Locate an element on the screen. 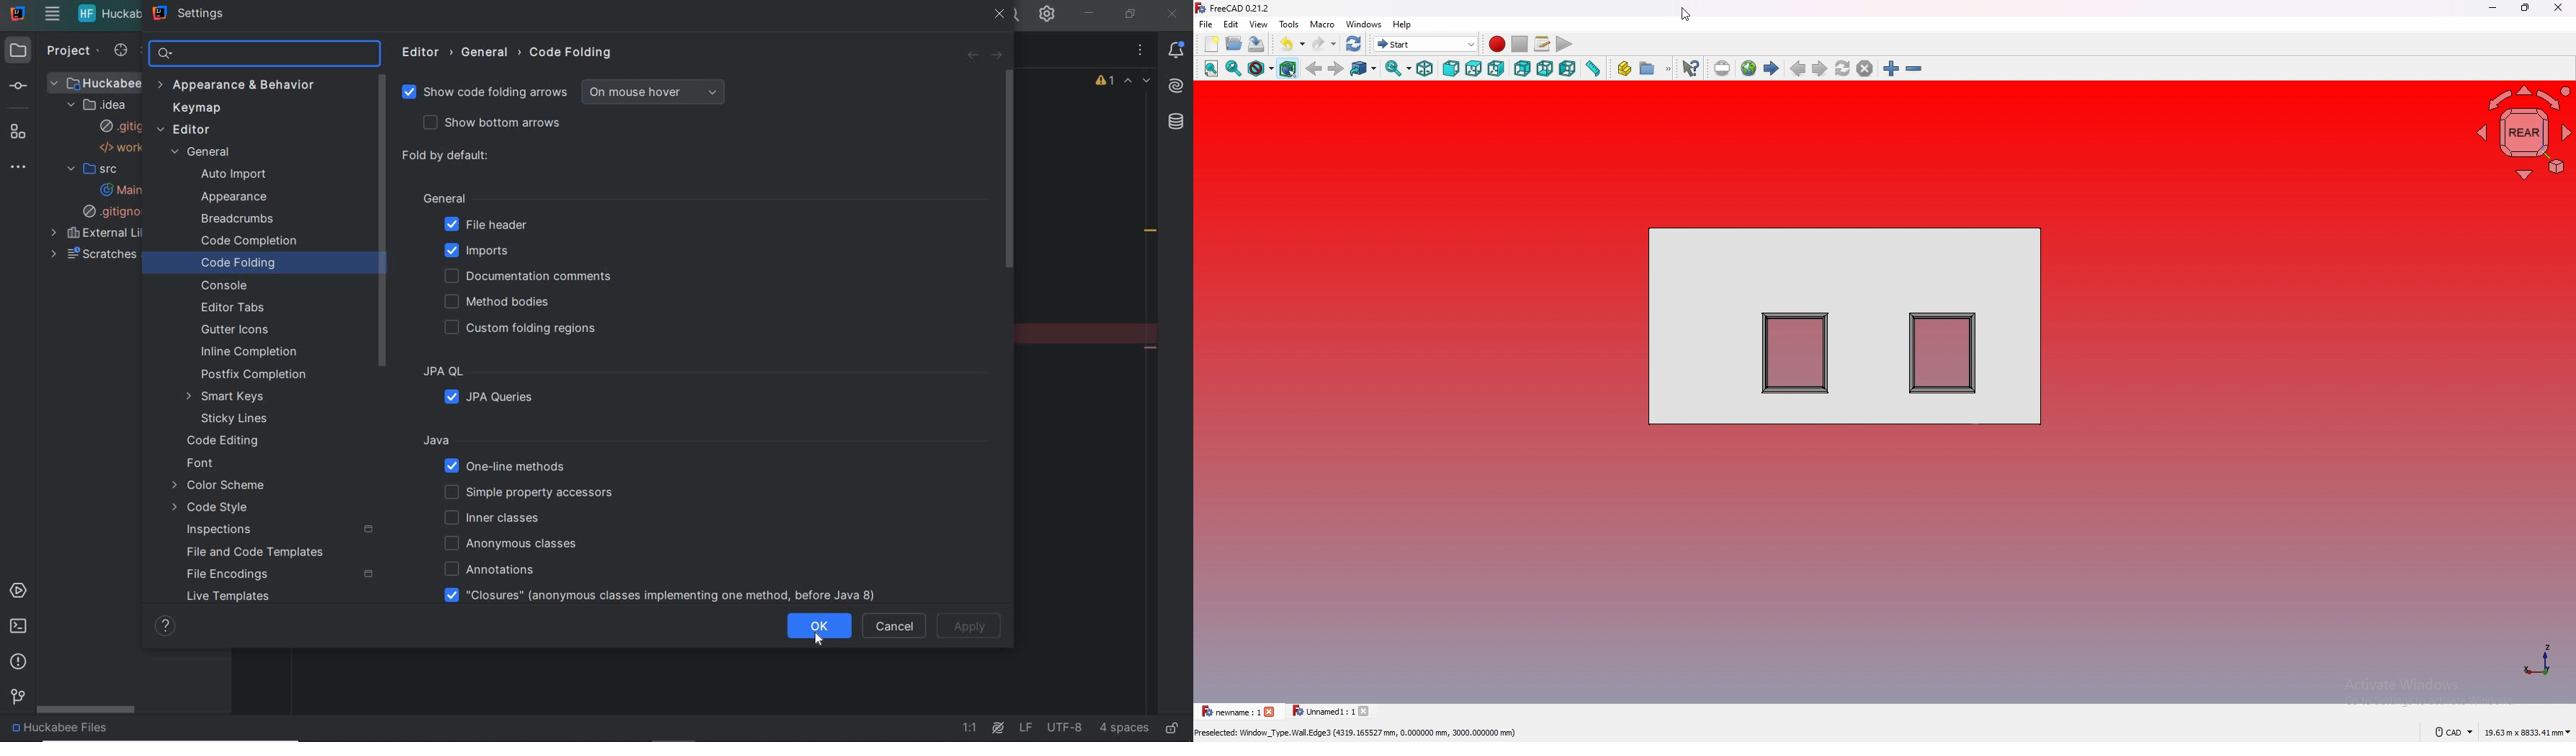 The width and height of the screenshot is (2576, 756). dimensions is located at coordinates (2528, 733).